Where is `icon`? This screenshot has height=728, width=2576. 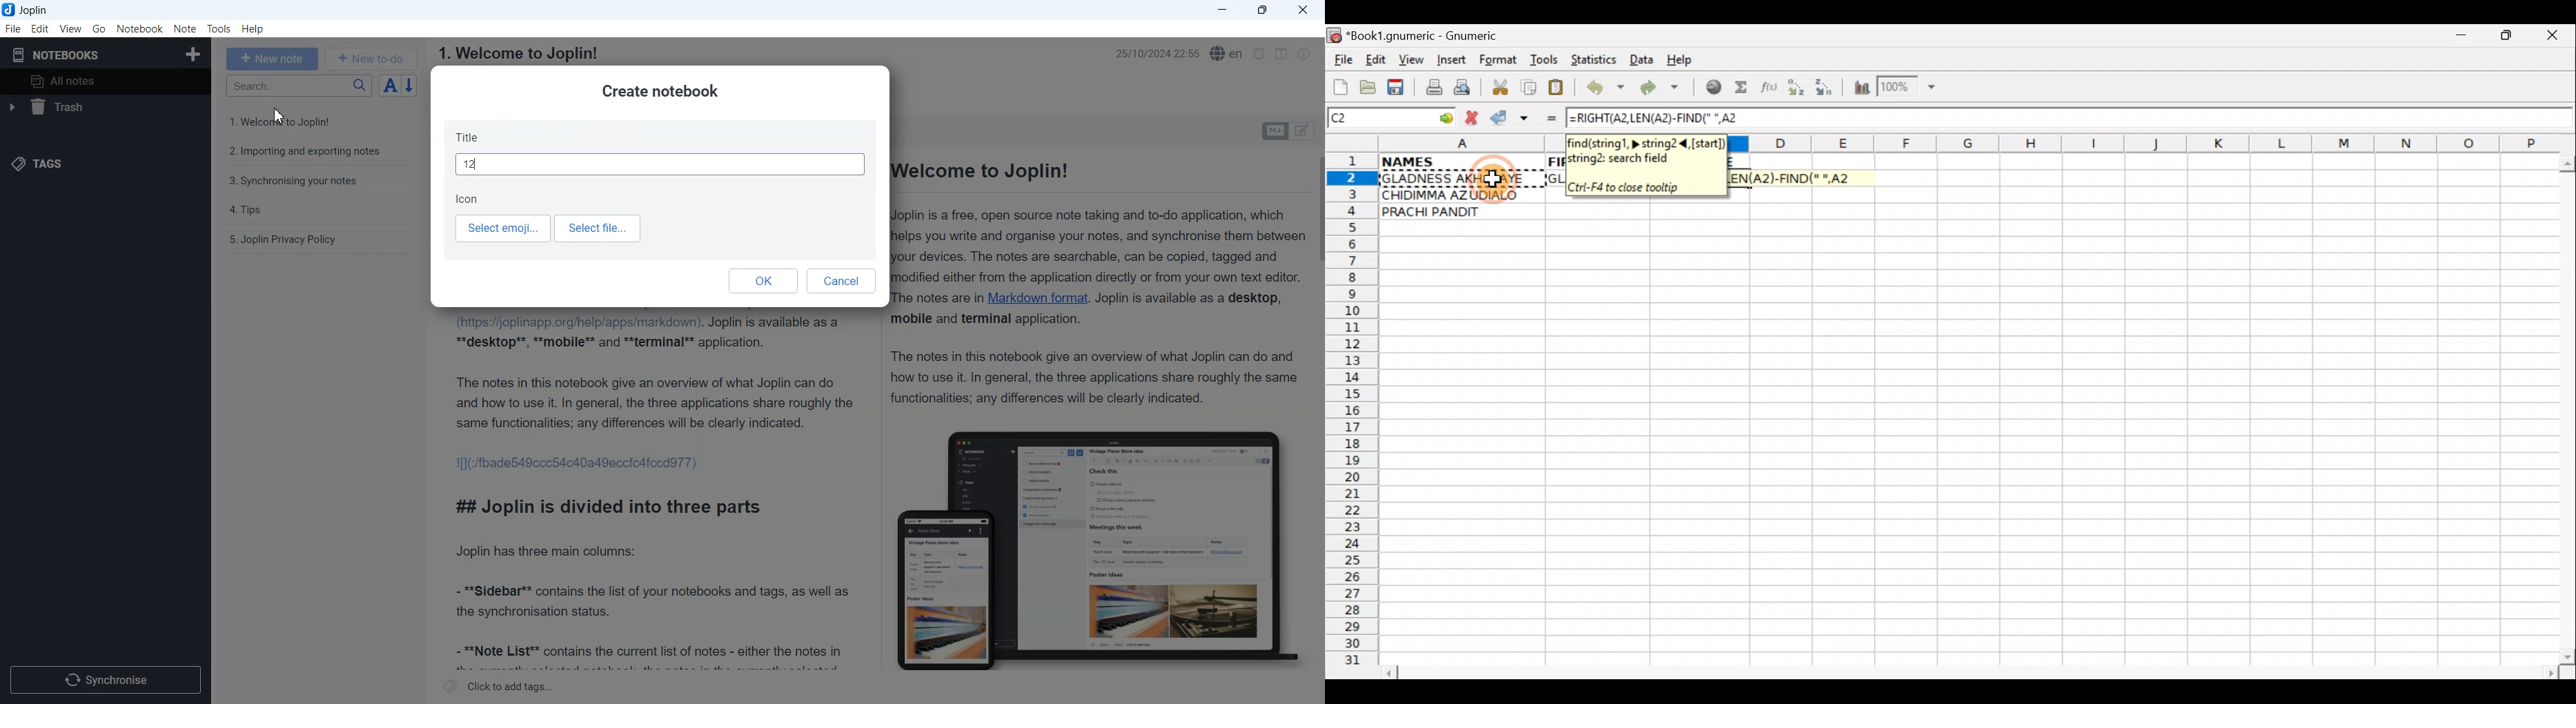
icon is located at coordinates (469, 198).